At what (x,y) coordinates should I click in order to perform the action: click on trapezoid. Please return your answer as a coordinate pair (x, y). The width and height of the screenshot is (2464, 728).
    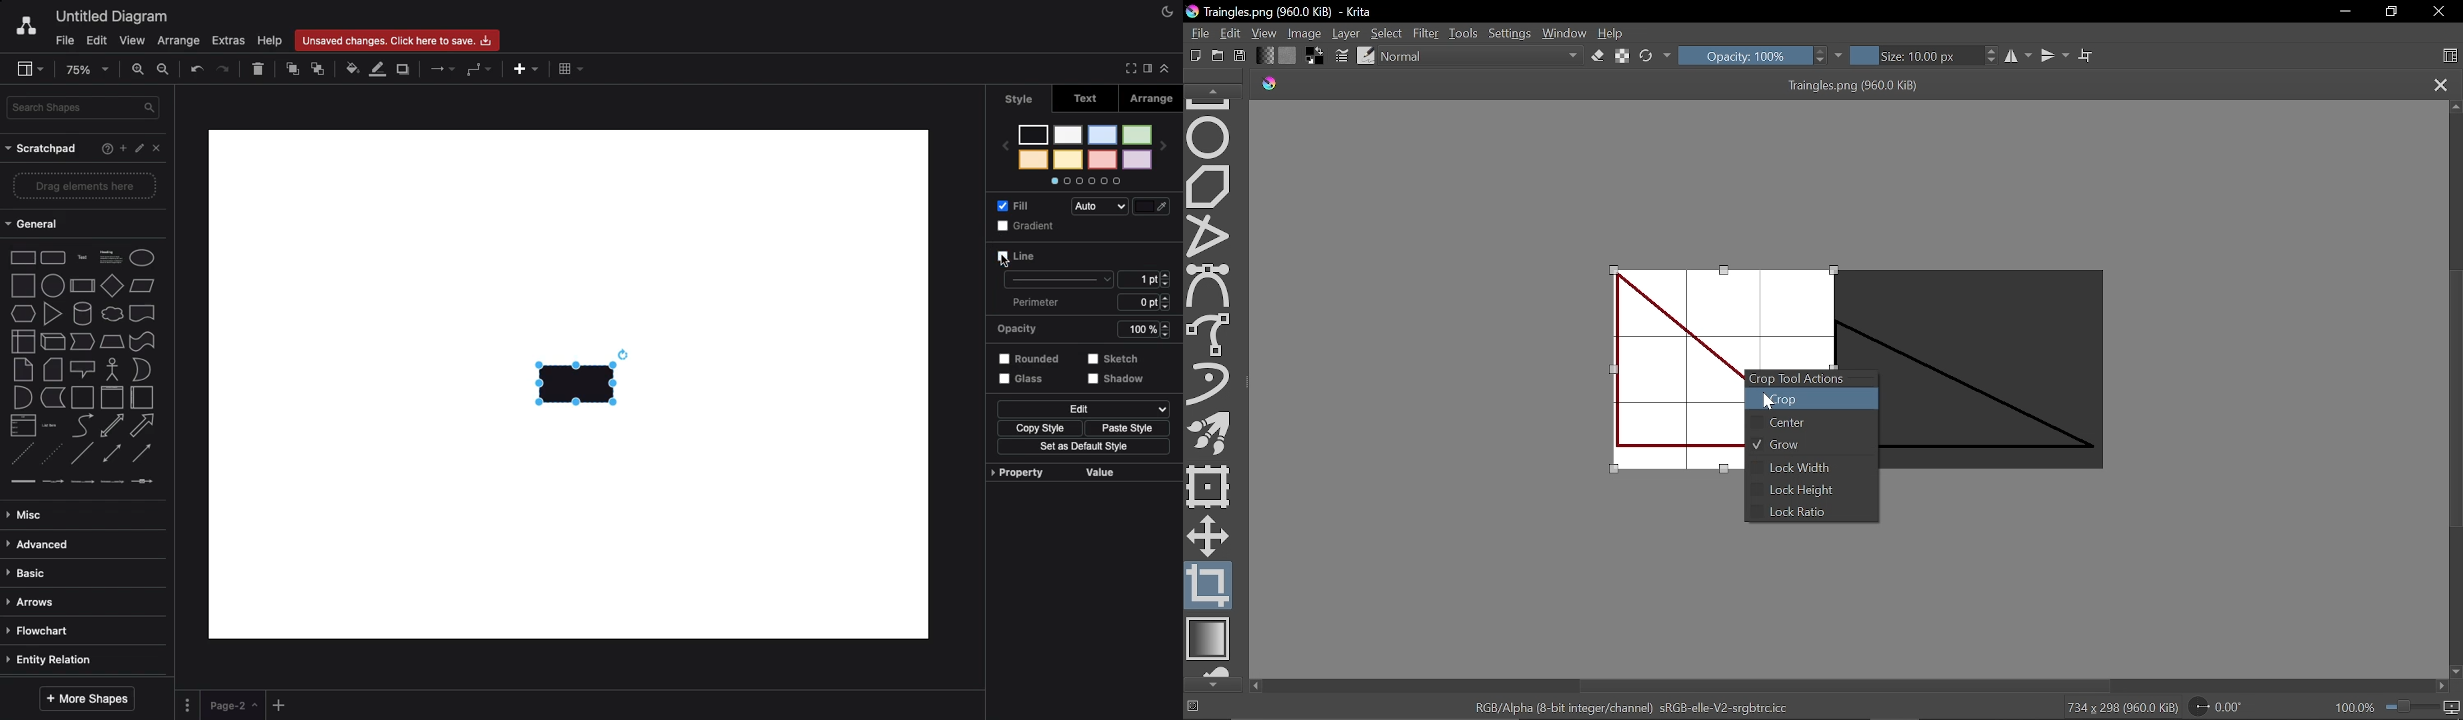
    Looking at the image, I should click on (109, 343).